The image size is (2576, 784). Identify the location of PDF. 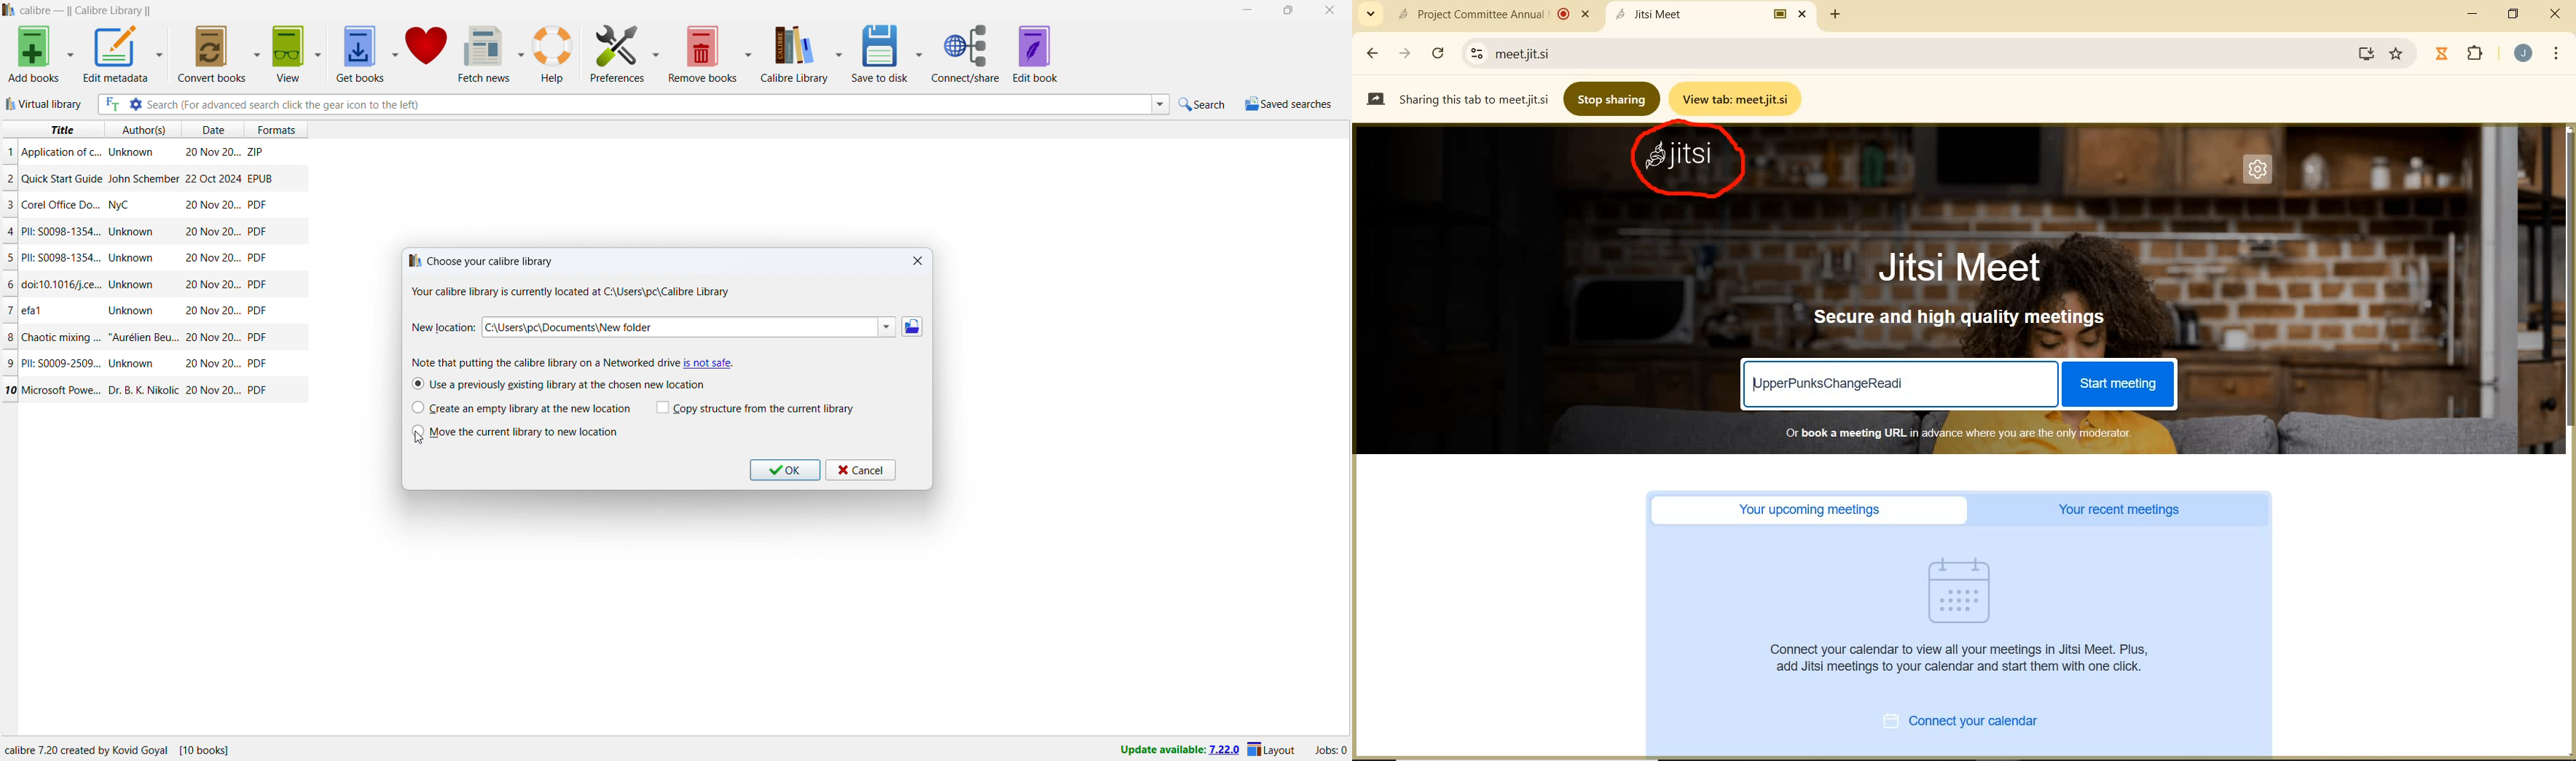
(257, 364).